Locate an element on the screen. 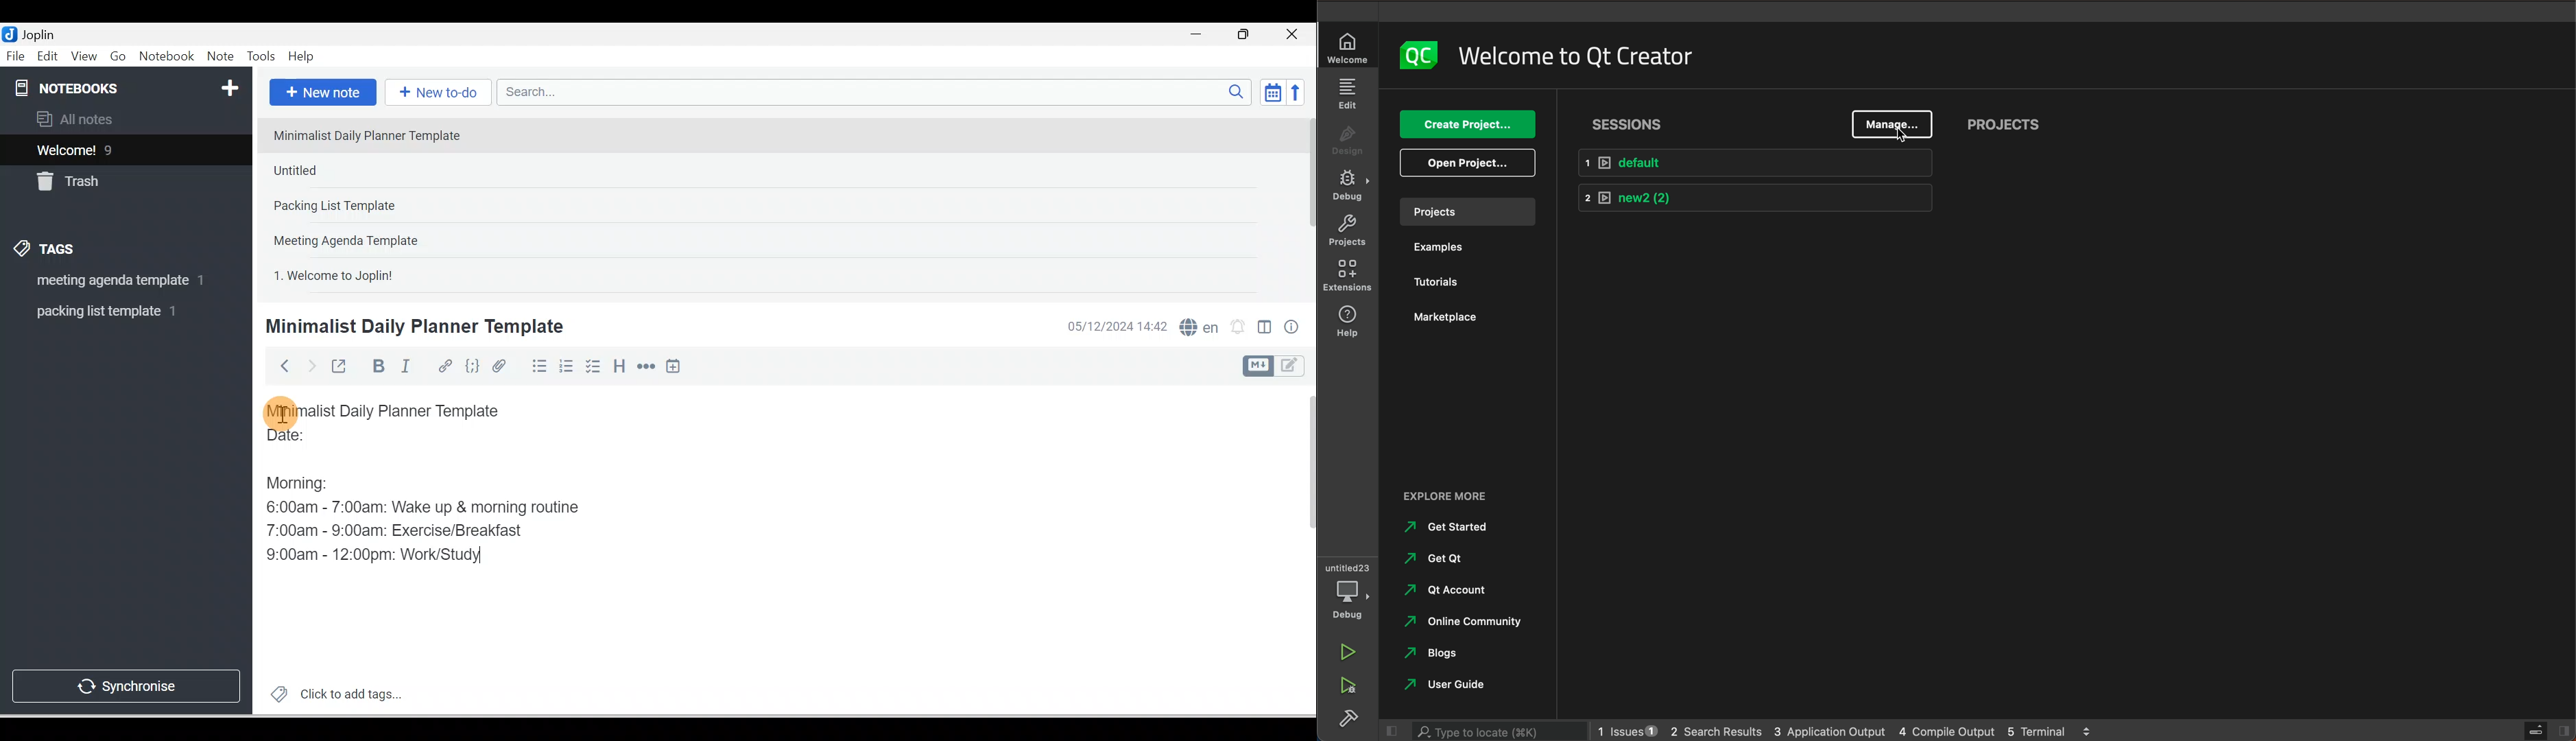  logs is located at coordinates (1859, 731).